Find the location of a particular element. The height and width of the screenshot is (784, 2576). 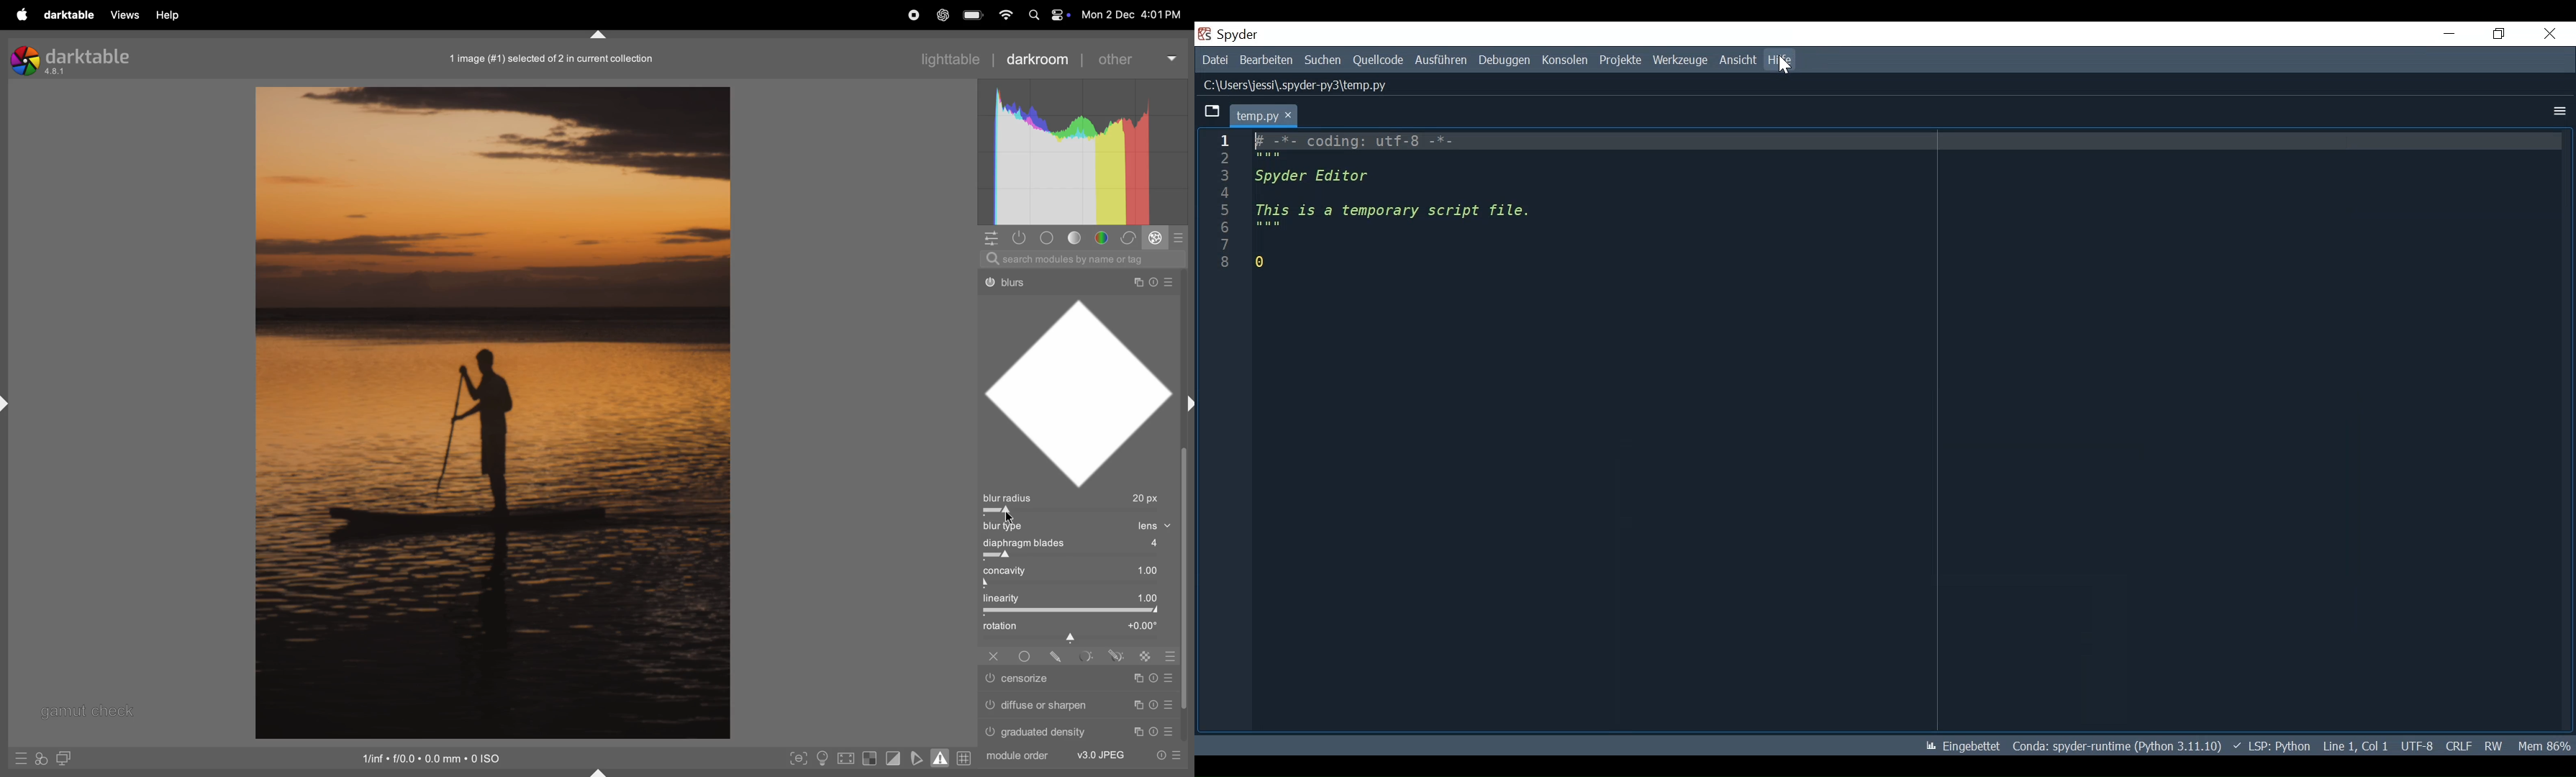

image is located at coordinates (489, 413).